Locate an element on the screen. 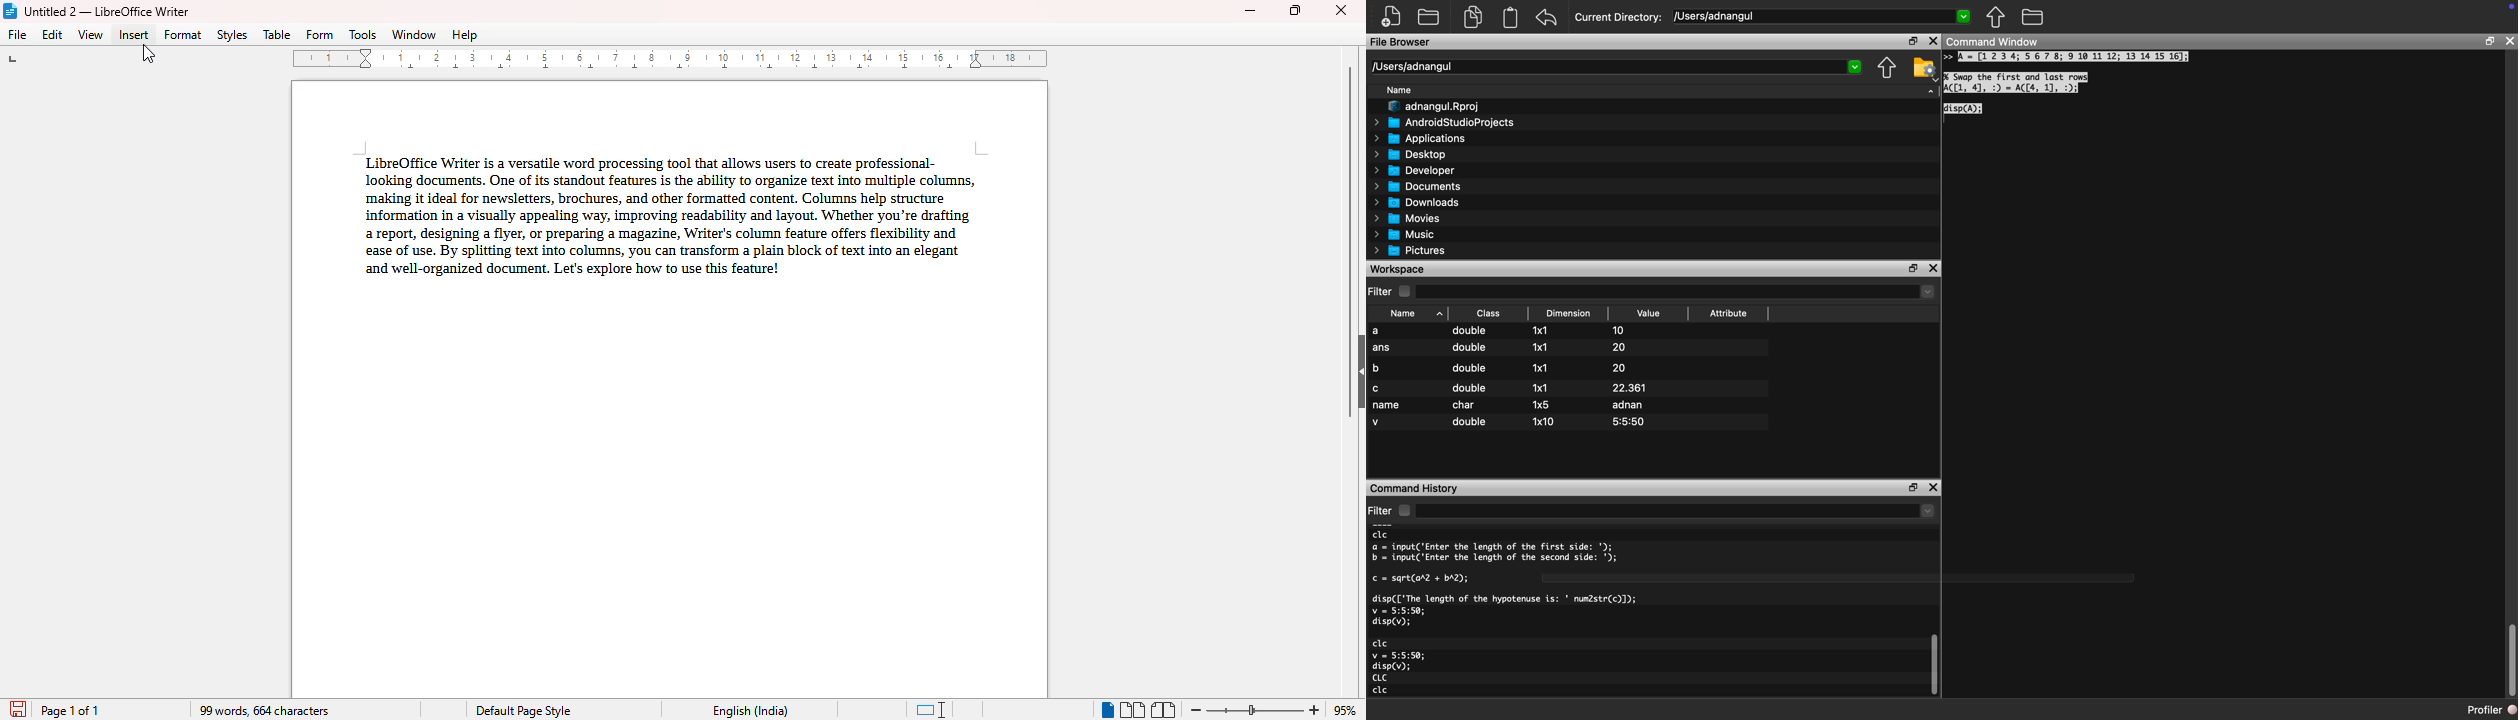 This screenshot has width=2520, height=728. table is located at coordinates (277, 34).